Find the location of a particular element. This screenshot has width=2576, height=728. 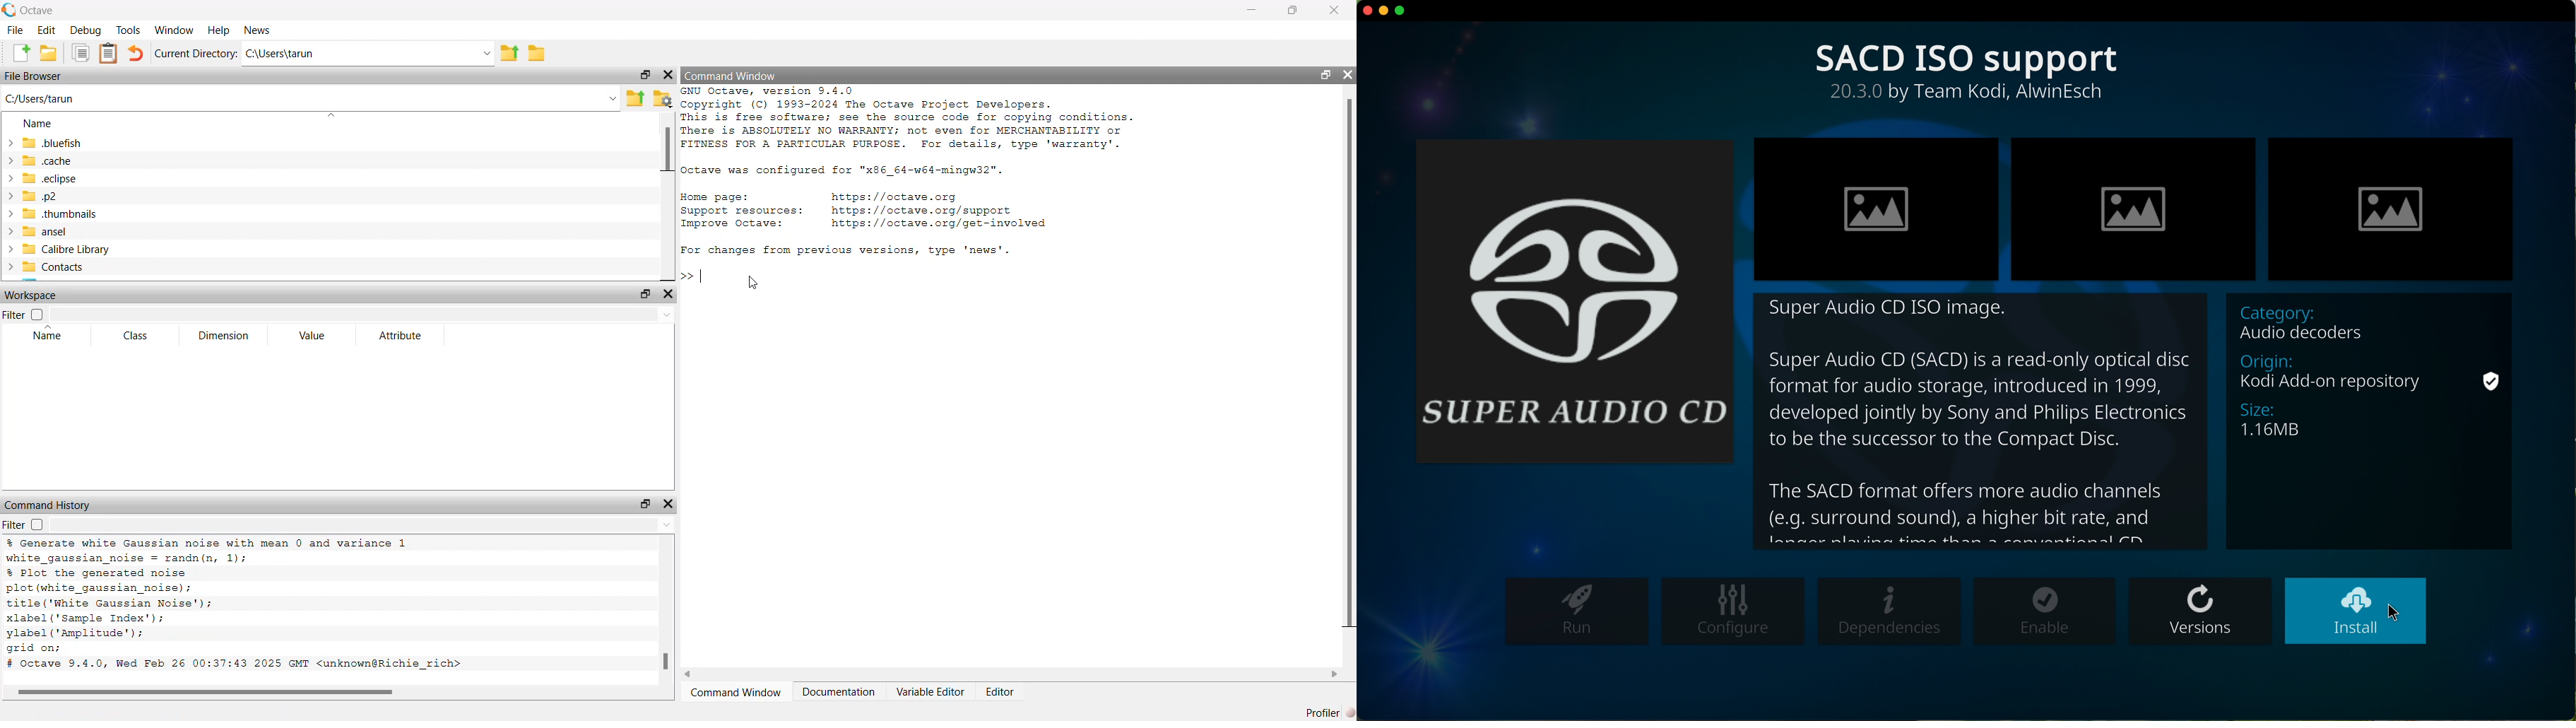

% Generate white Gaussian noise with mean 0 and variance 1
white_gaussian_noise = randn(n, 1);

% Plot the generated noise

plot (white_gaussian_noise);

title ('White Gaussian Noise');

xlabel (Sample Index');

ylabel (‘Amplitude’);

grid on;

# Octave 9.4.0, Wed Feb 26 00:37:43 2025 GMT <unknown@Richie_rich> is located at coordinates (249, 604).